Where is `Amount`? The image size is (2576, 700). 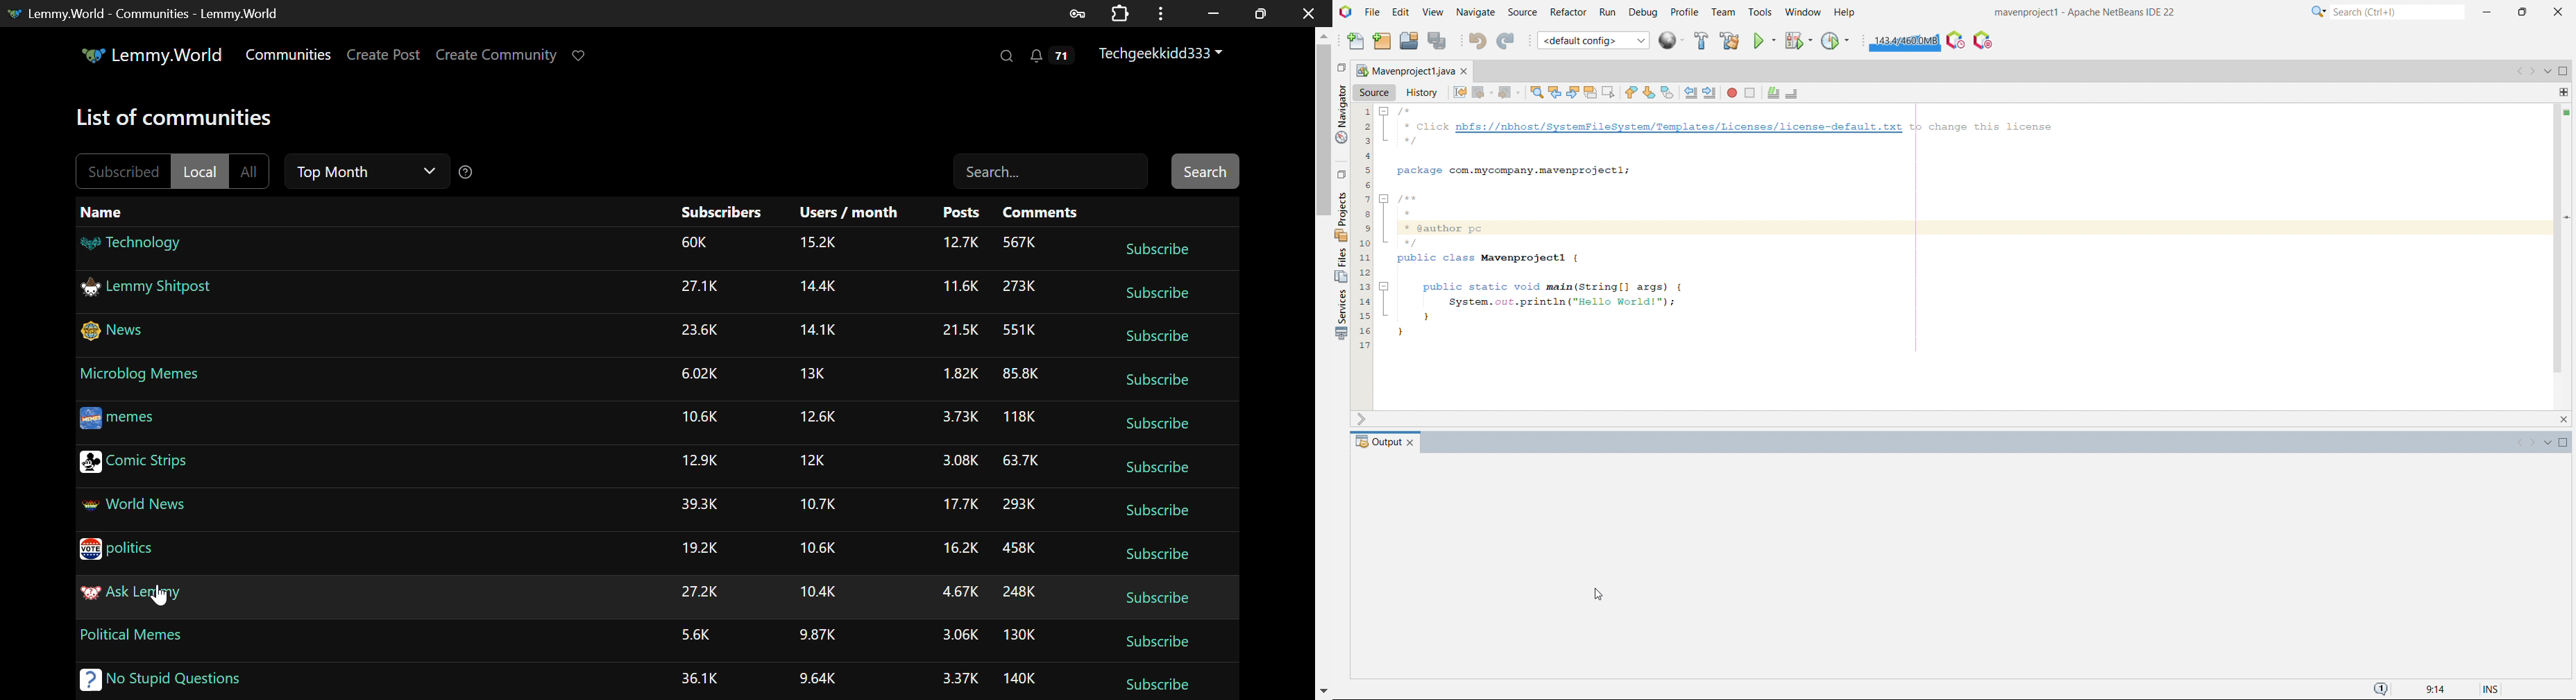 Amount is located at coordinates (699, 416).